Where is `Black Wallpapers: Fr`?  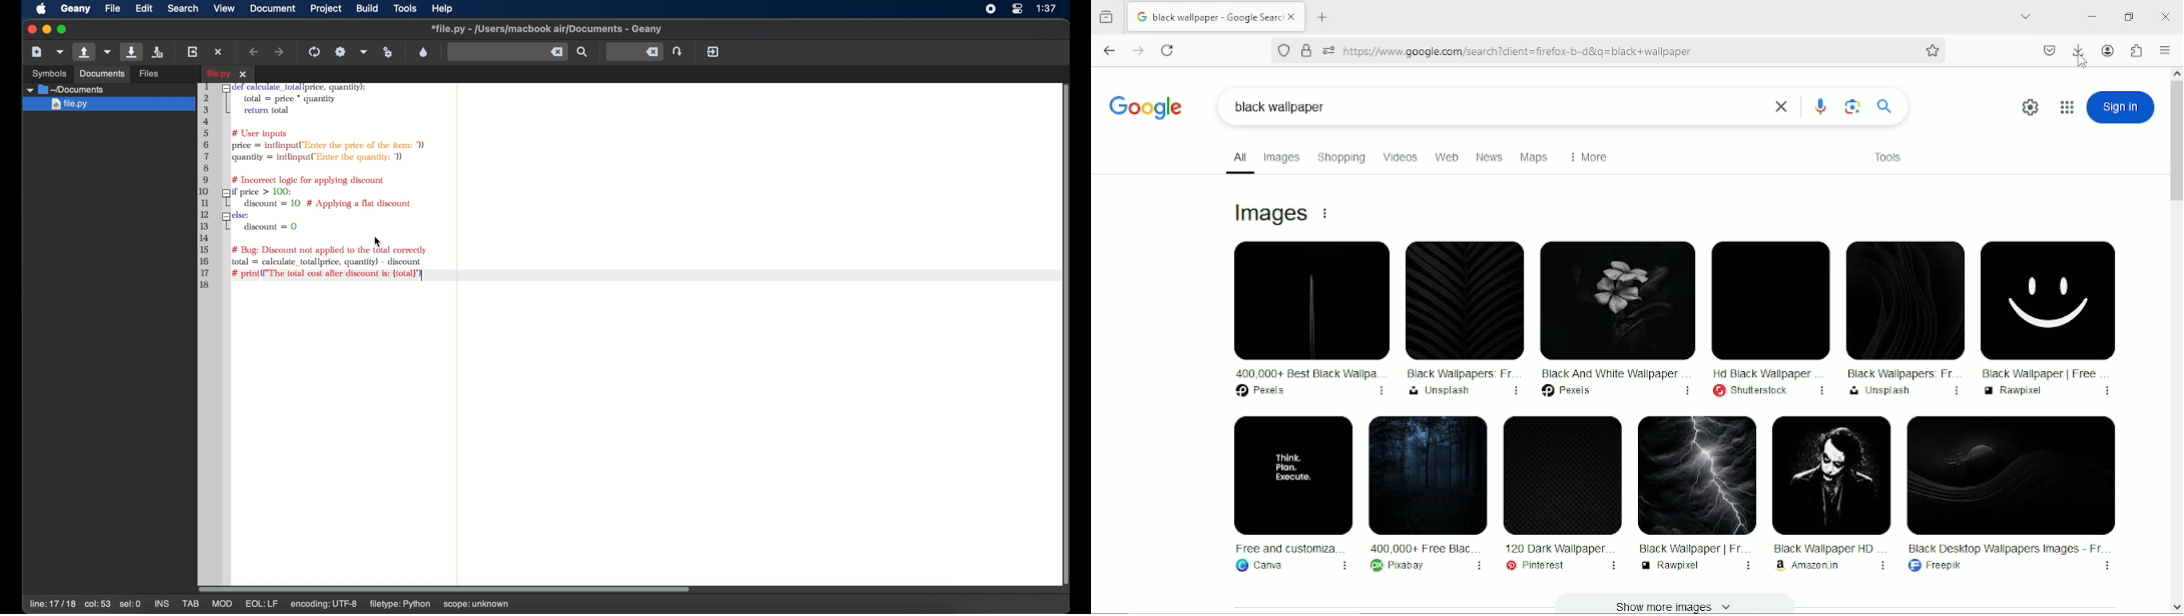 Black Wallpapers: Fr is located at coordinates (1903, 318).